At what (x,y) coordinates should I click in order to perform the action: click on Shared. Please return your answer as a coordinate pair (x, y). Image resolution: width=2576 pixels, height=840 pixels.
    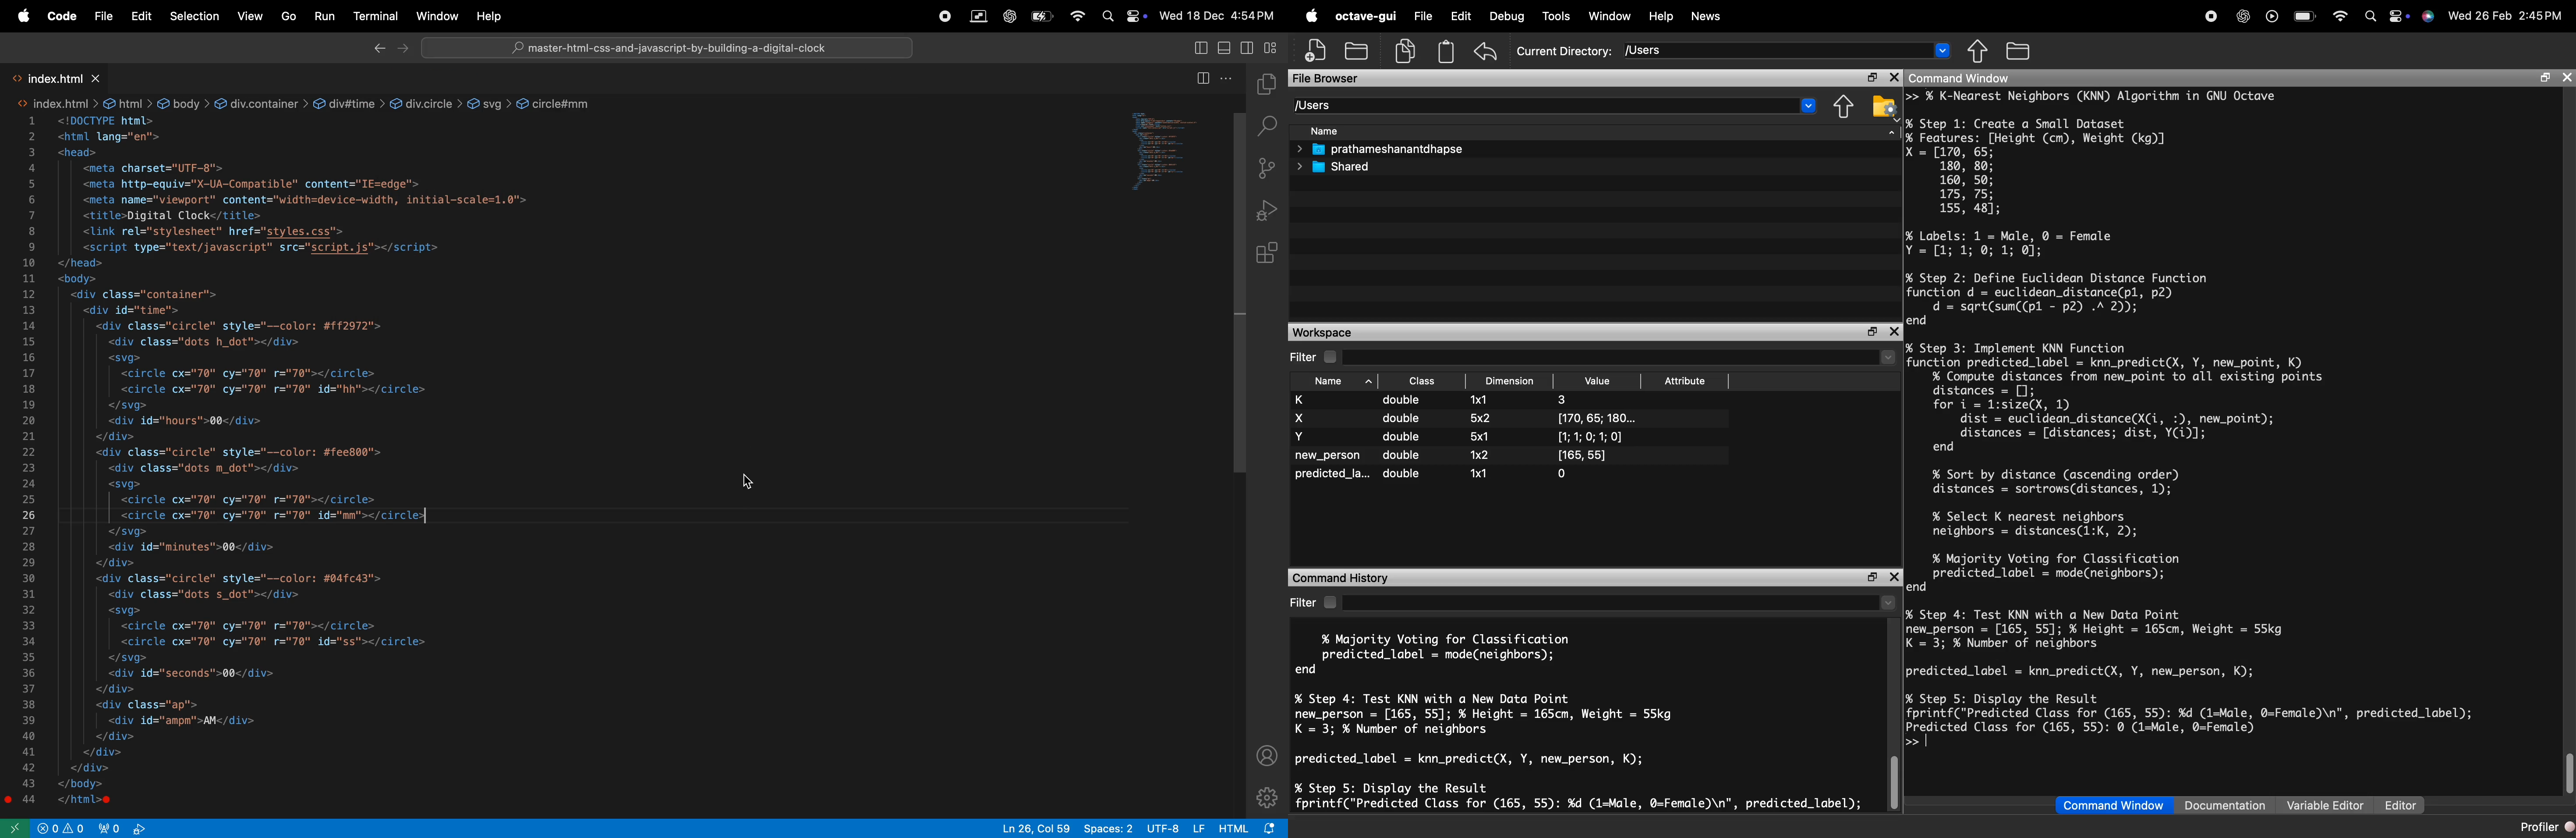
    Looking at the image, I should click on (1344, 167).